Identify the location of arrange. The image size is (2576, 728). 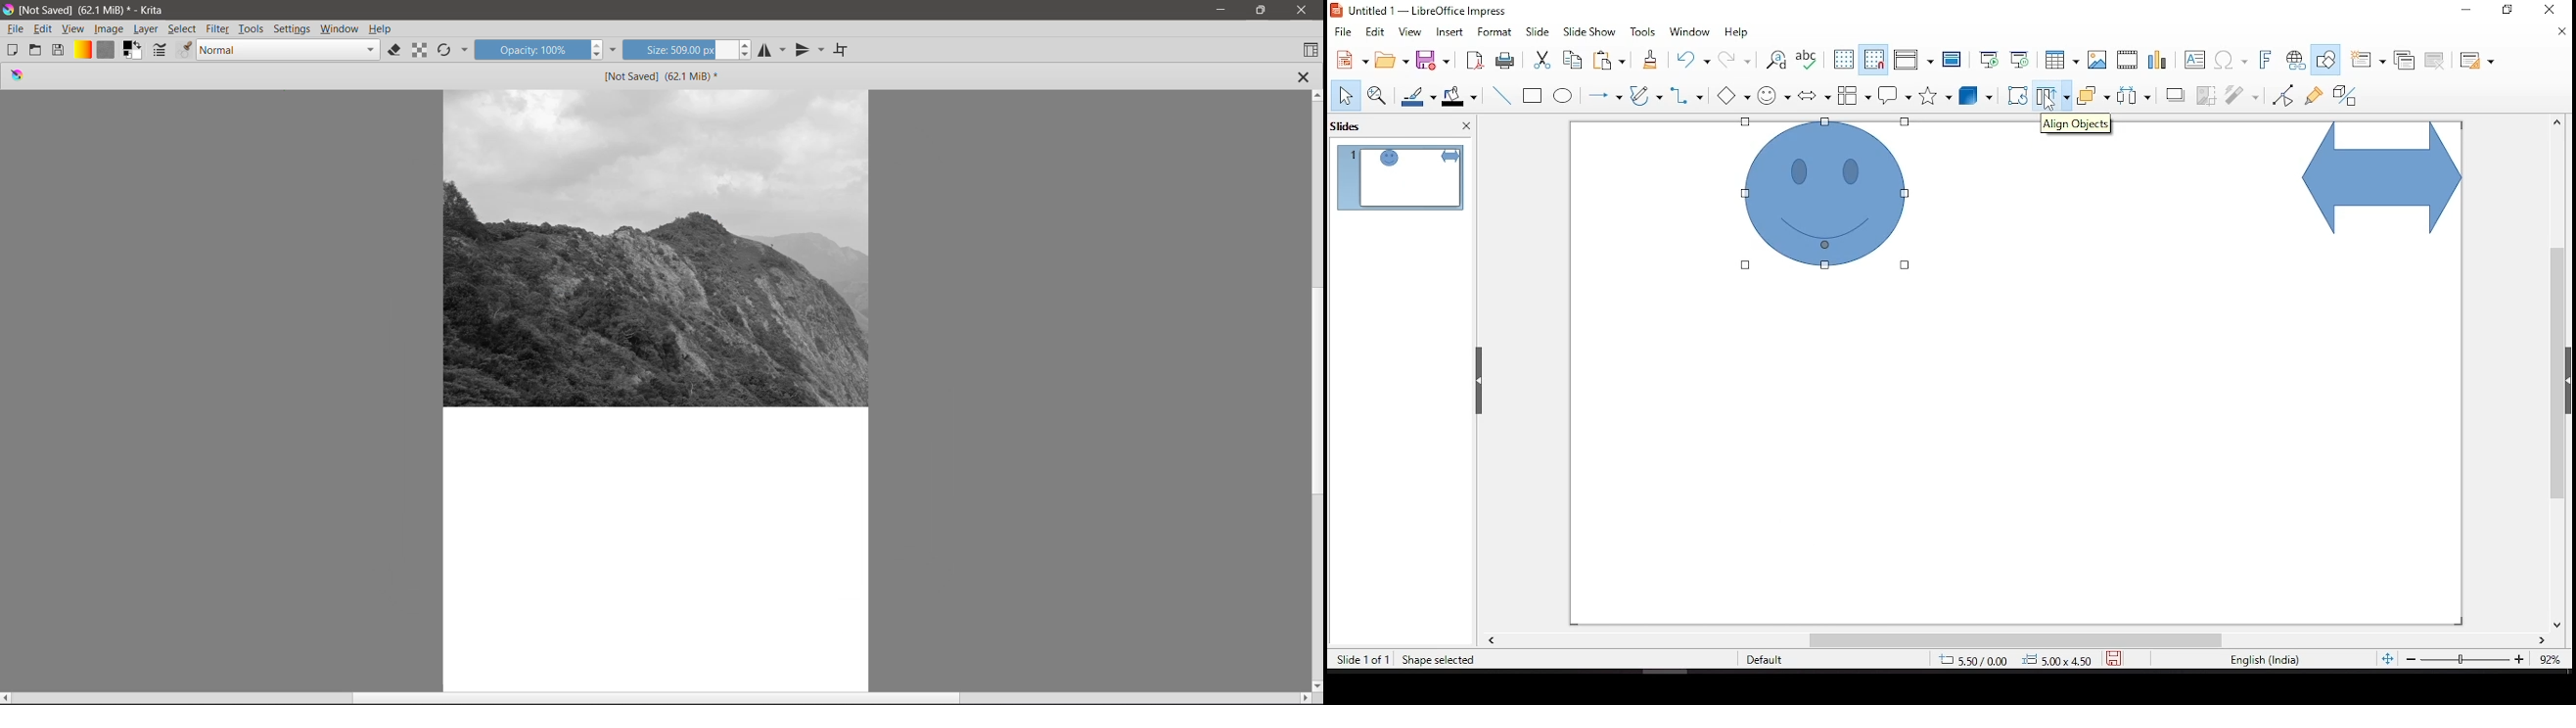
(2093, 97).